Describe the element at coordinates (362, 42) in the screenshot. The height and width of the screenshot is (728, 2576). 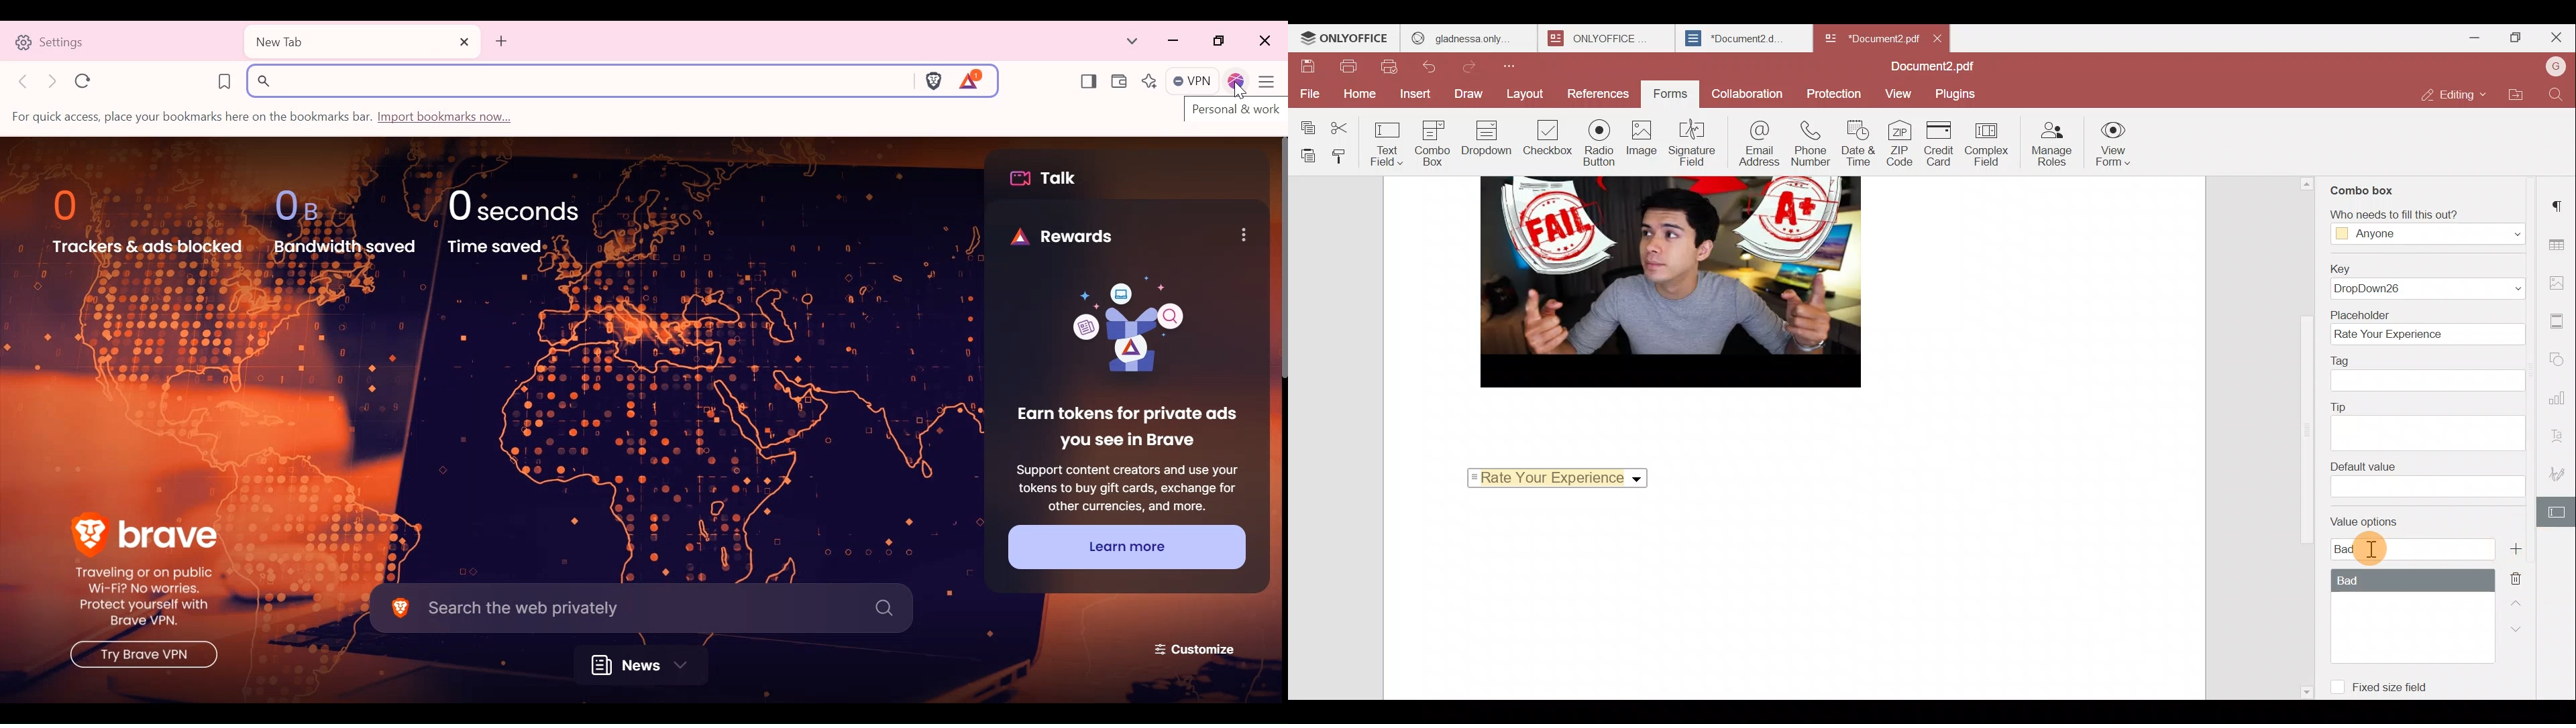
I see `Current Tab` at that location.